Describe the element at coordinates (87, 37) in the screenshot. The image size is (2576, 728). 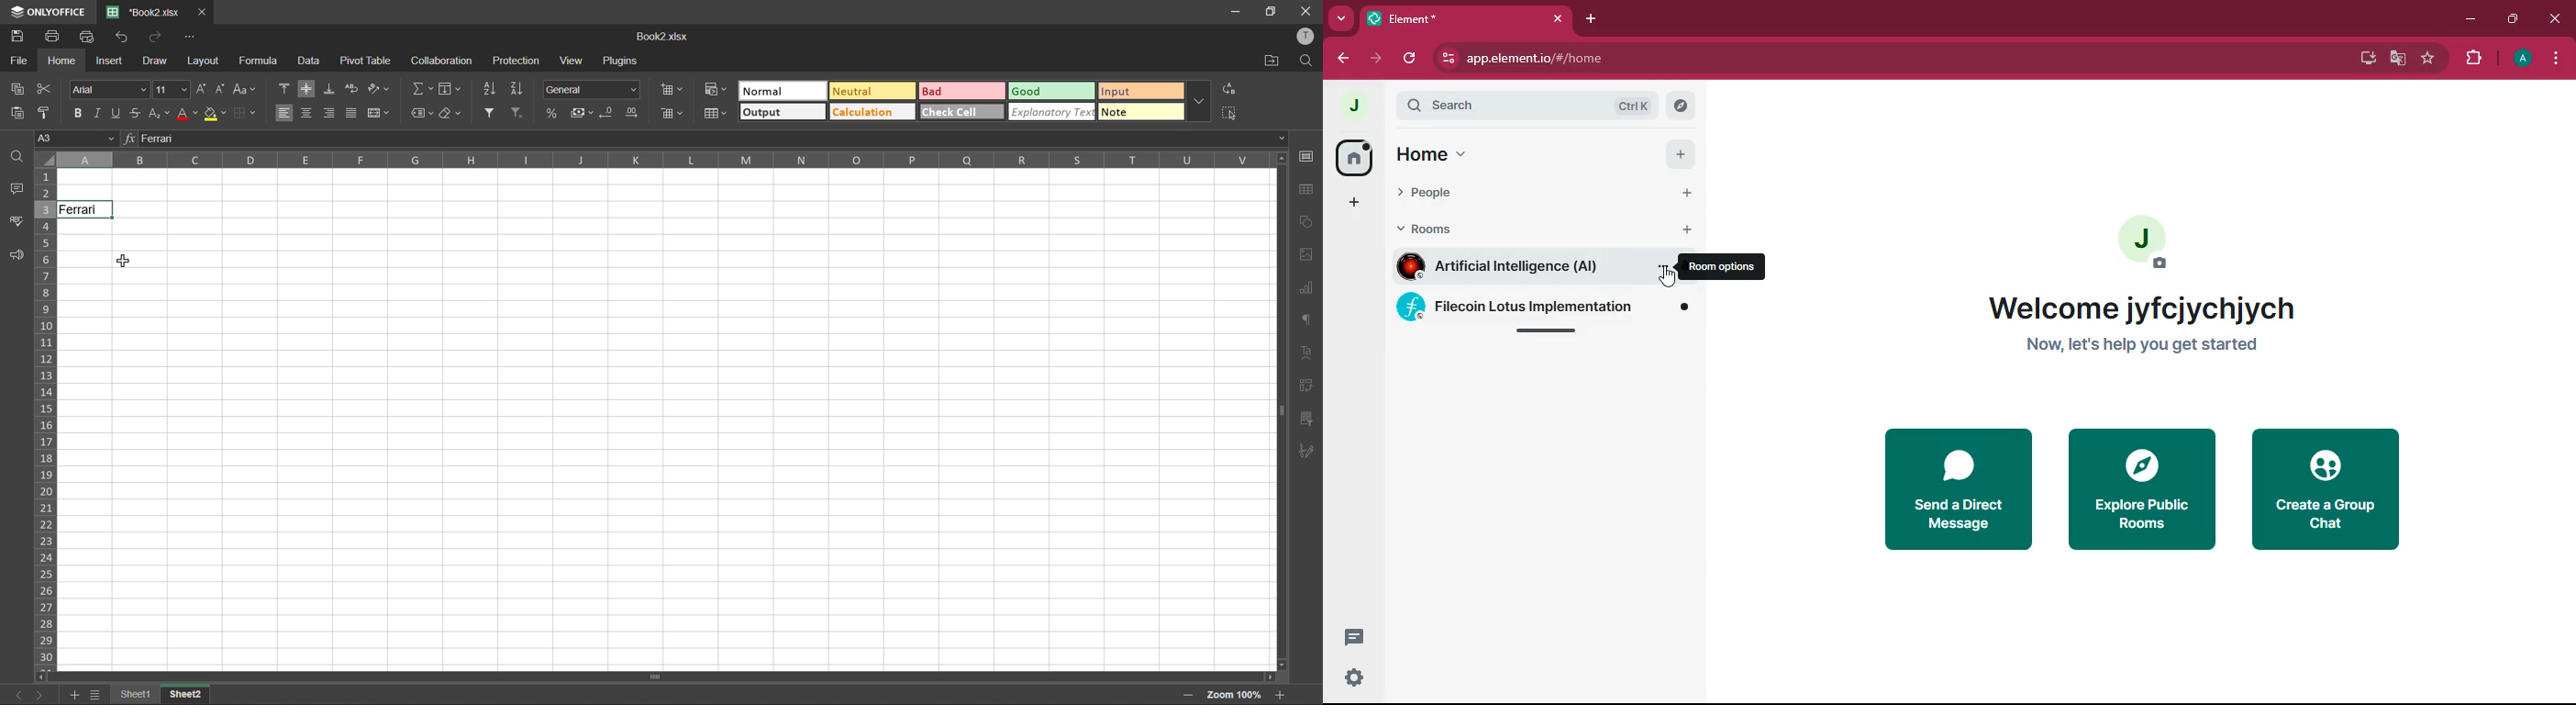
I see `quick print` at that location.